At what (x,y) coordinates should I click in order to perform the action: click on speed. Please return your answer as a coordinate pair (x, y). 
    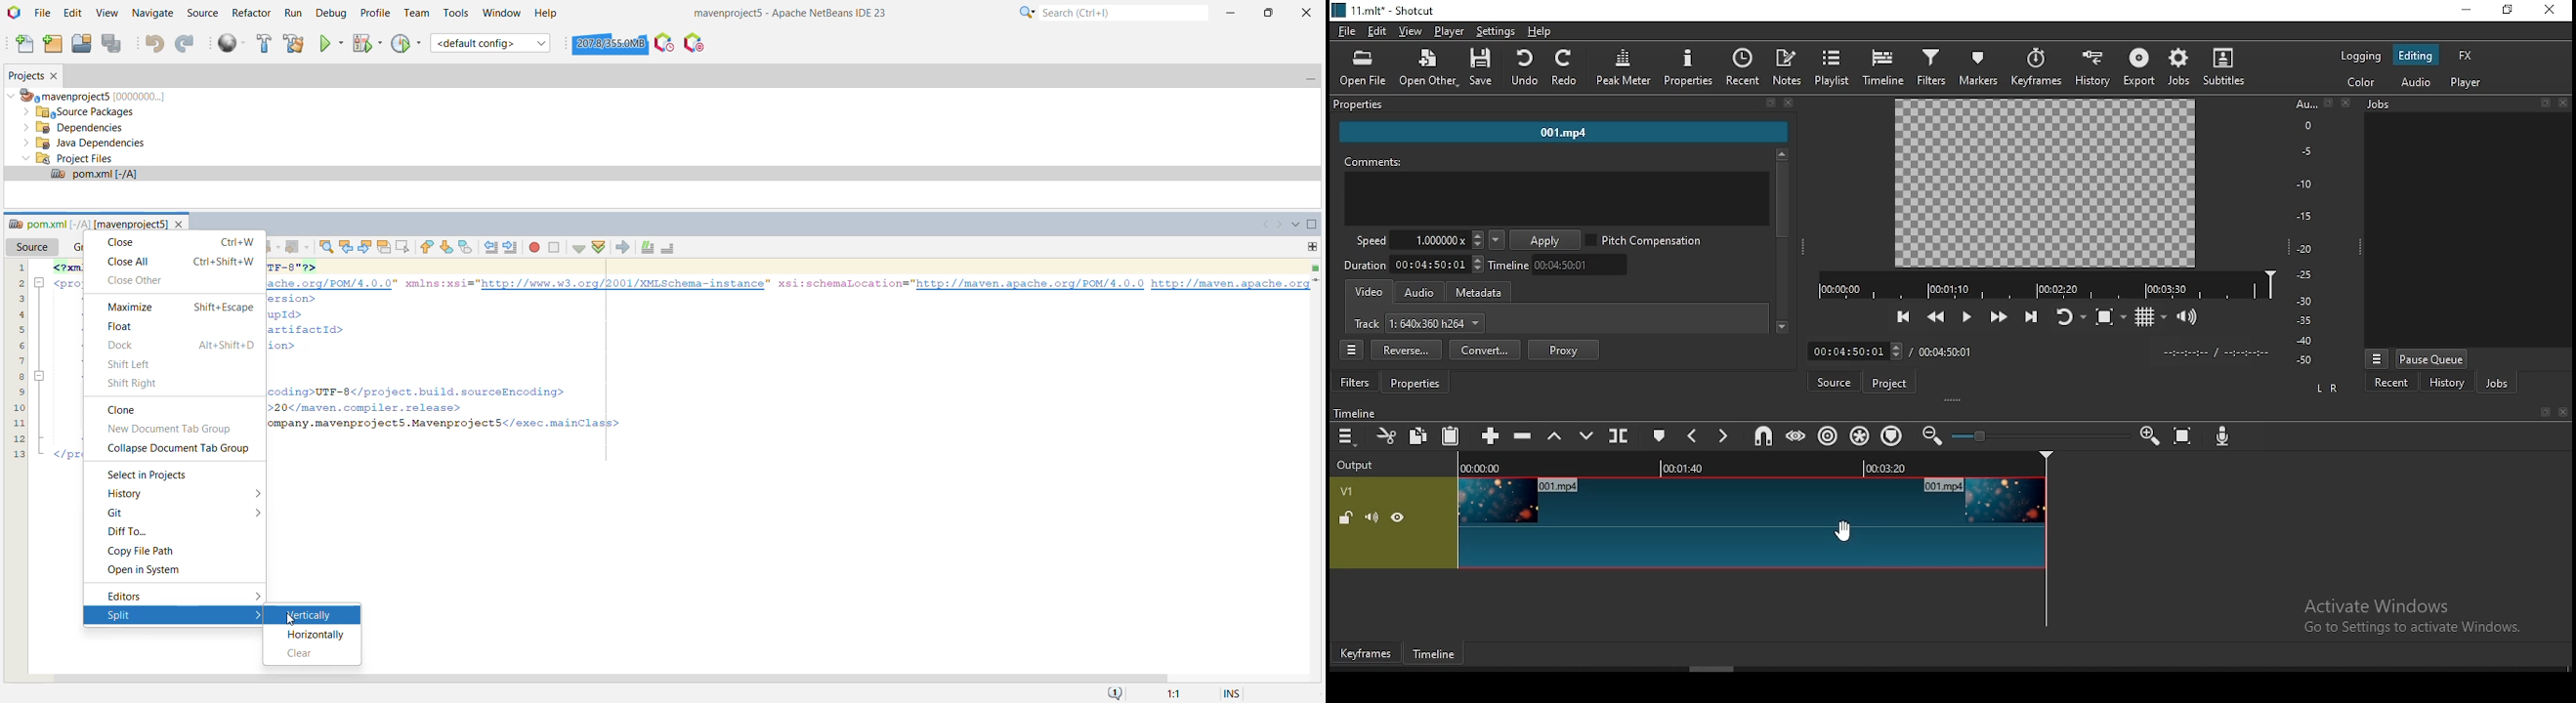
    Looking at the image, I should click on (1416, 241).